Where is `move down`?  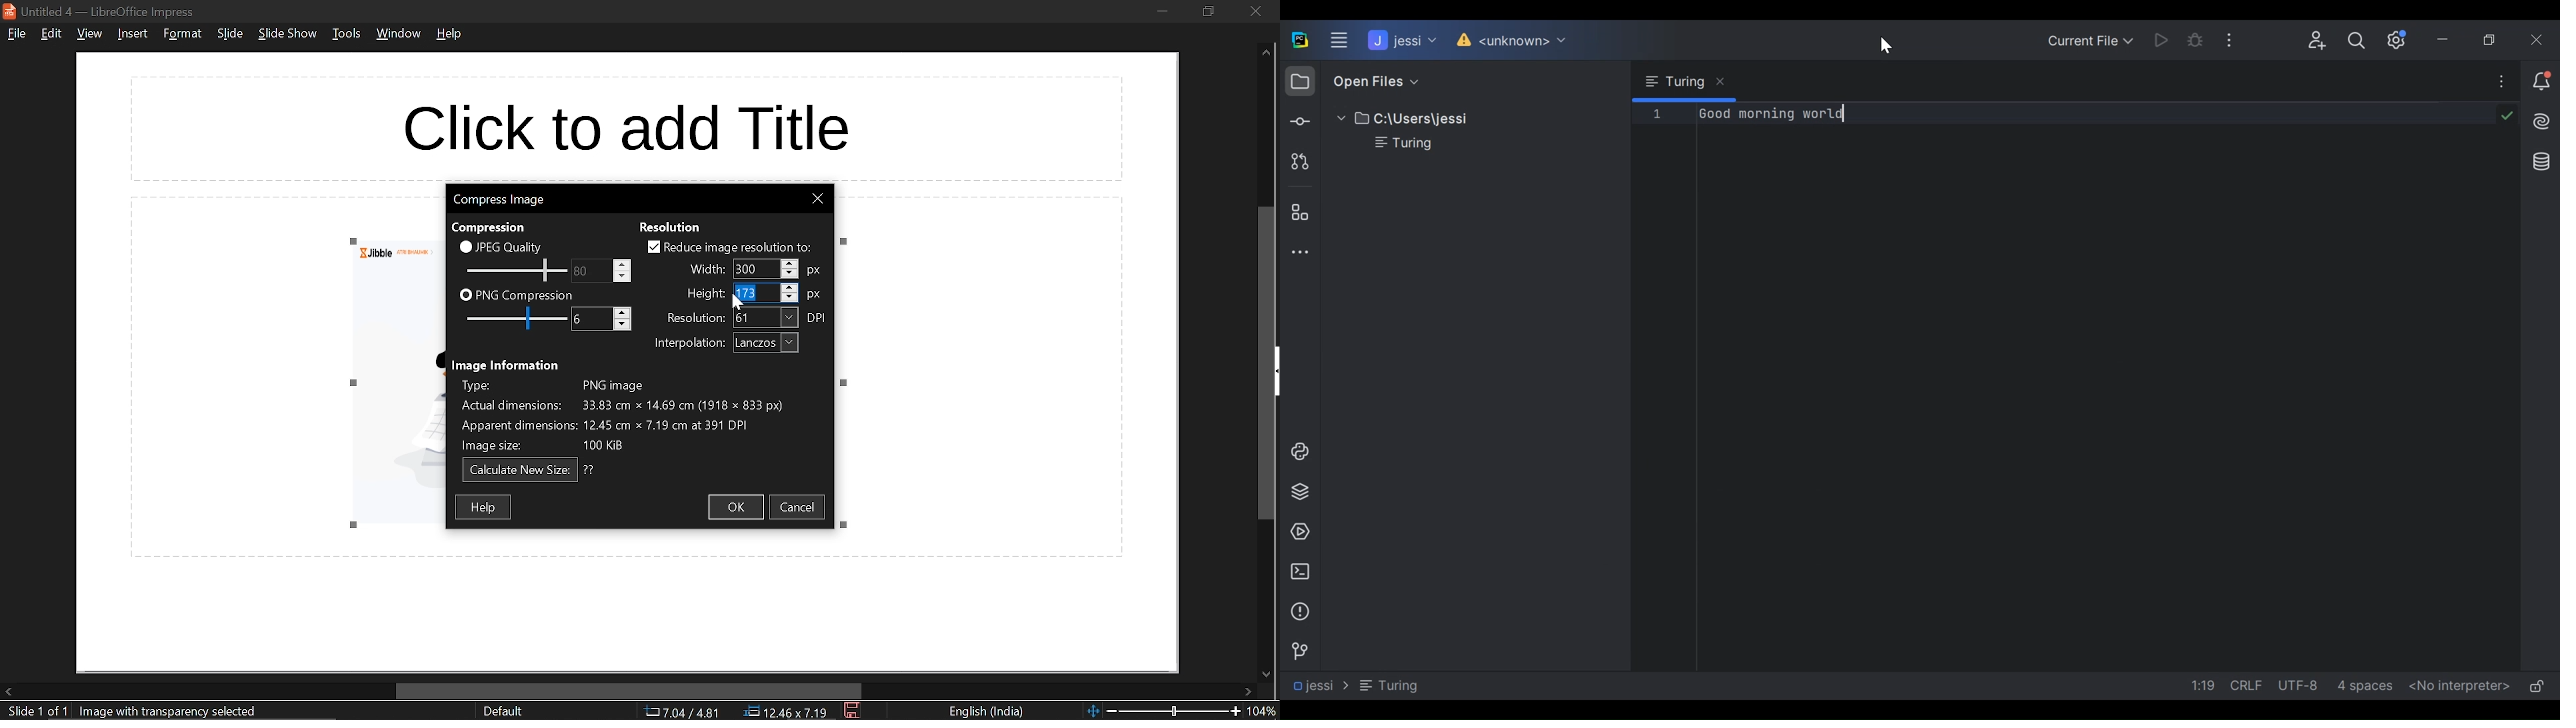 move down is located at coordinates (1264, 672).